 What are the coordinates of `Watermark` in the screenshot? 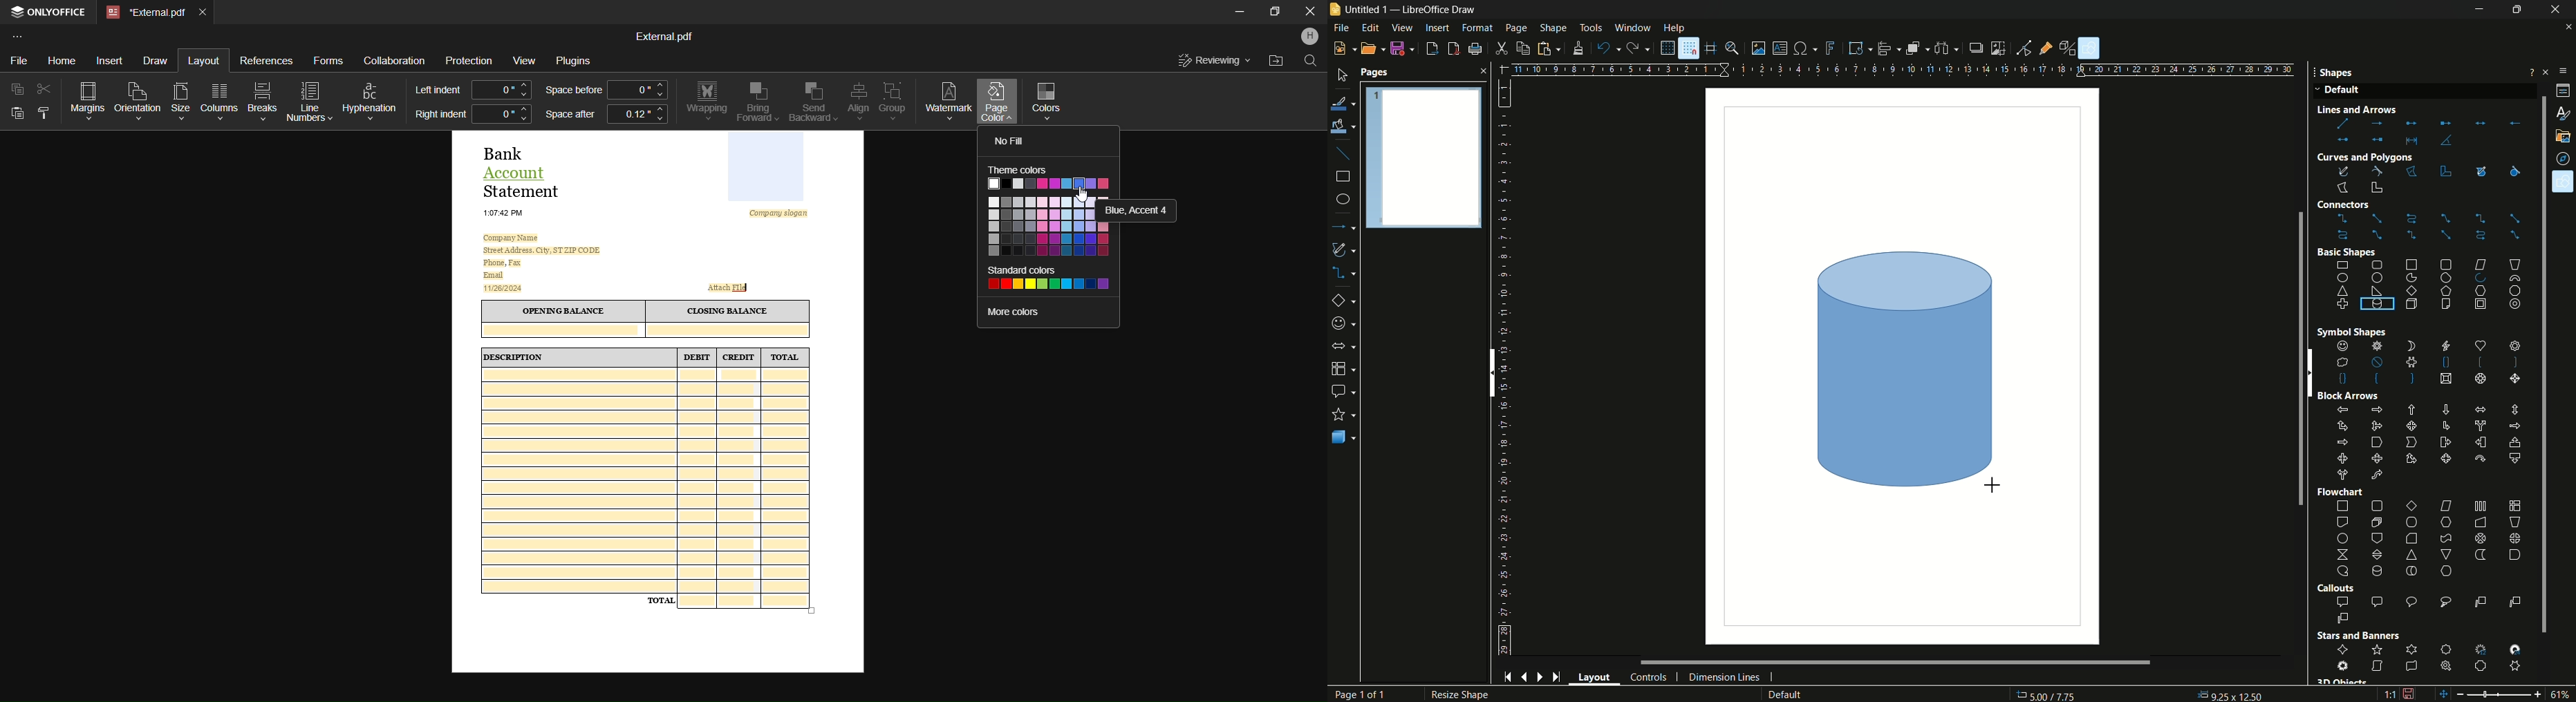 It's located at (949, 99).